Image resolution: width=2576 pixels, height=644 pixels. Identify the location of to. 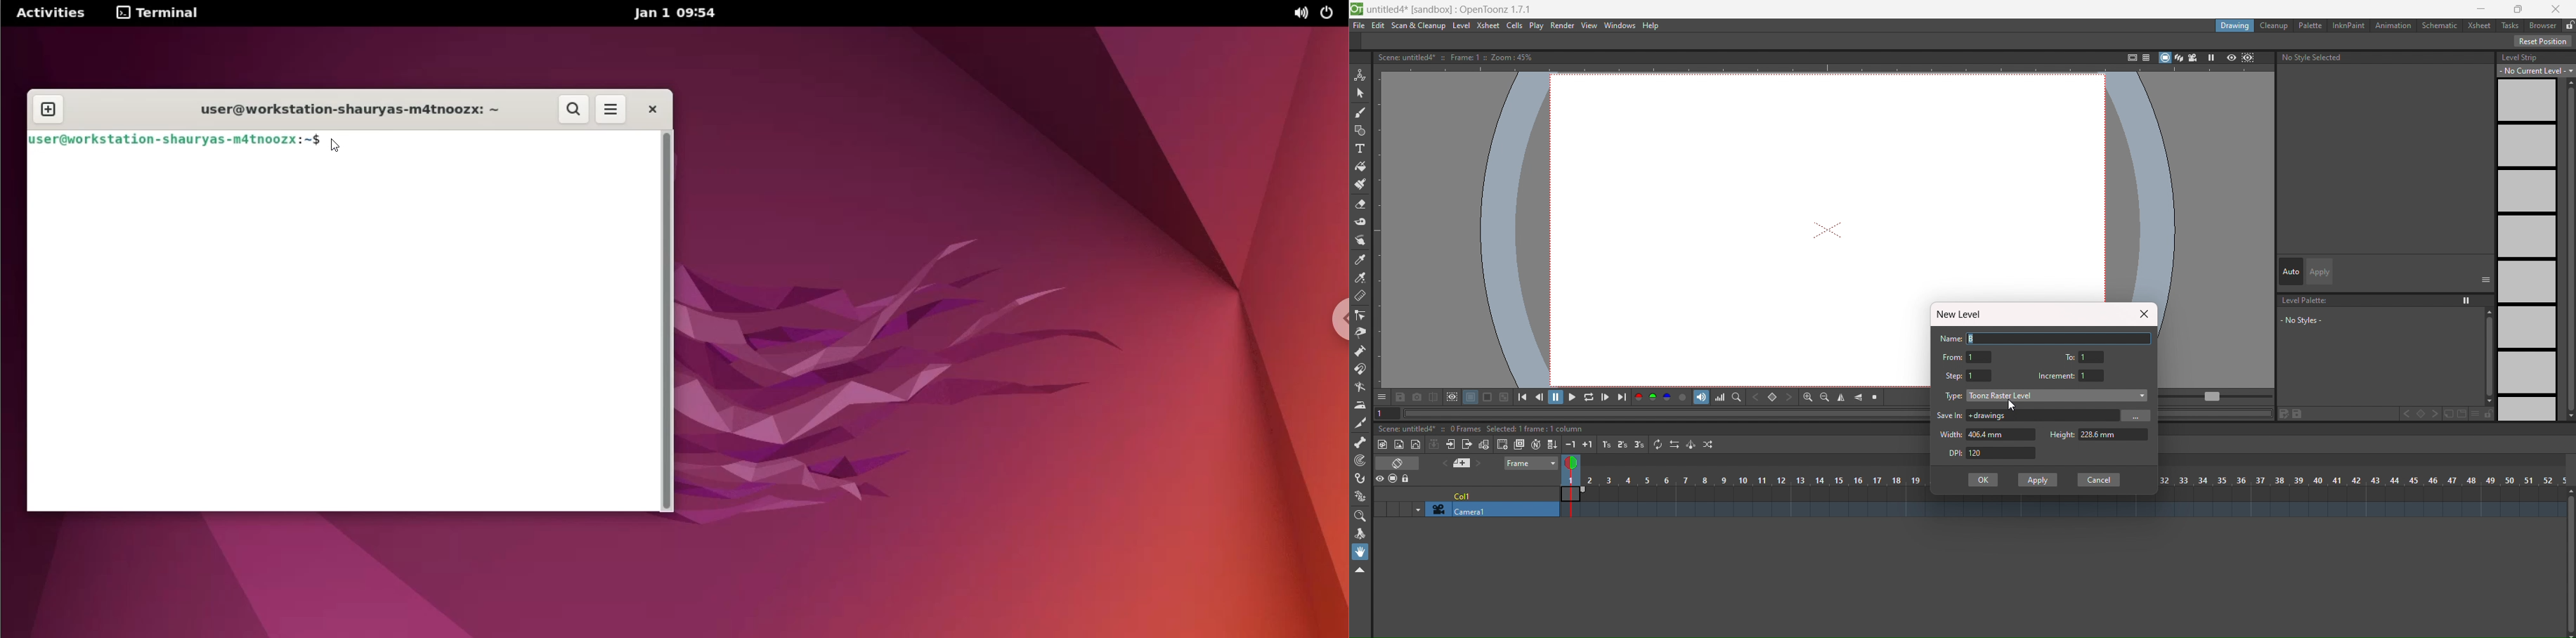
(2072, 355).